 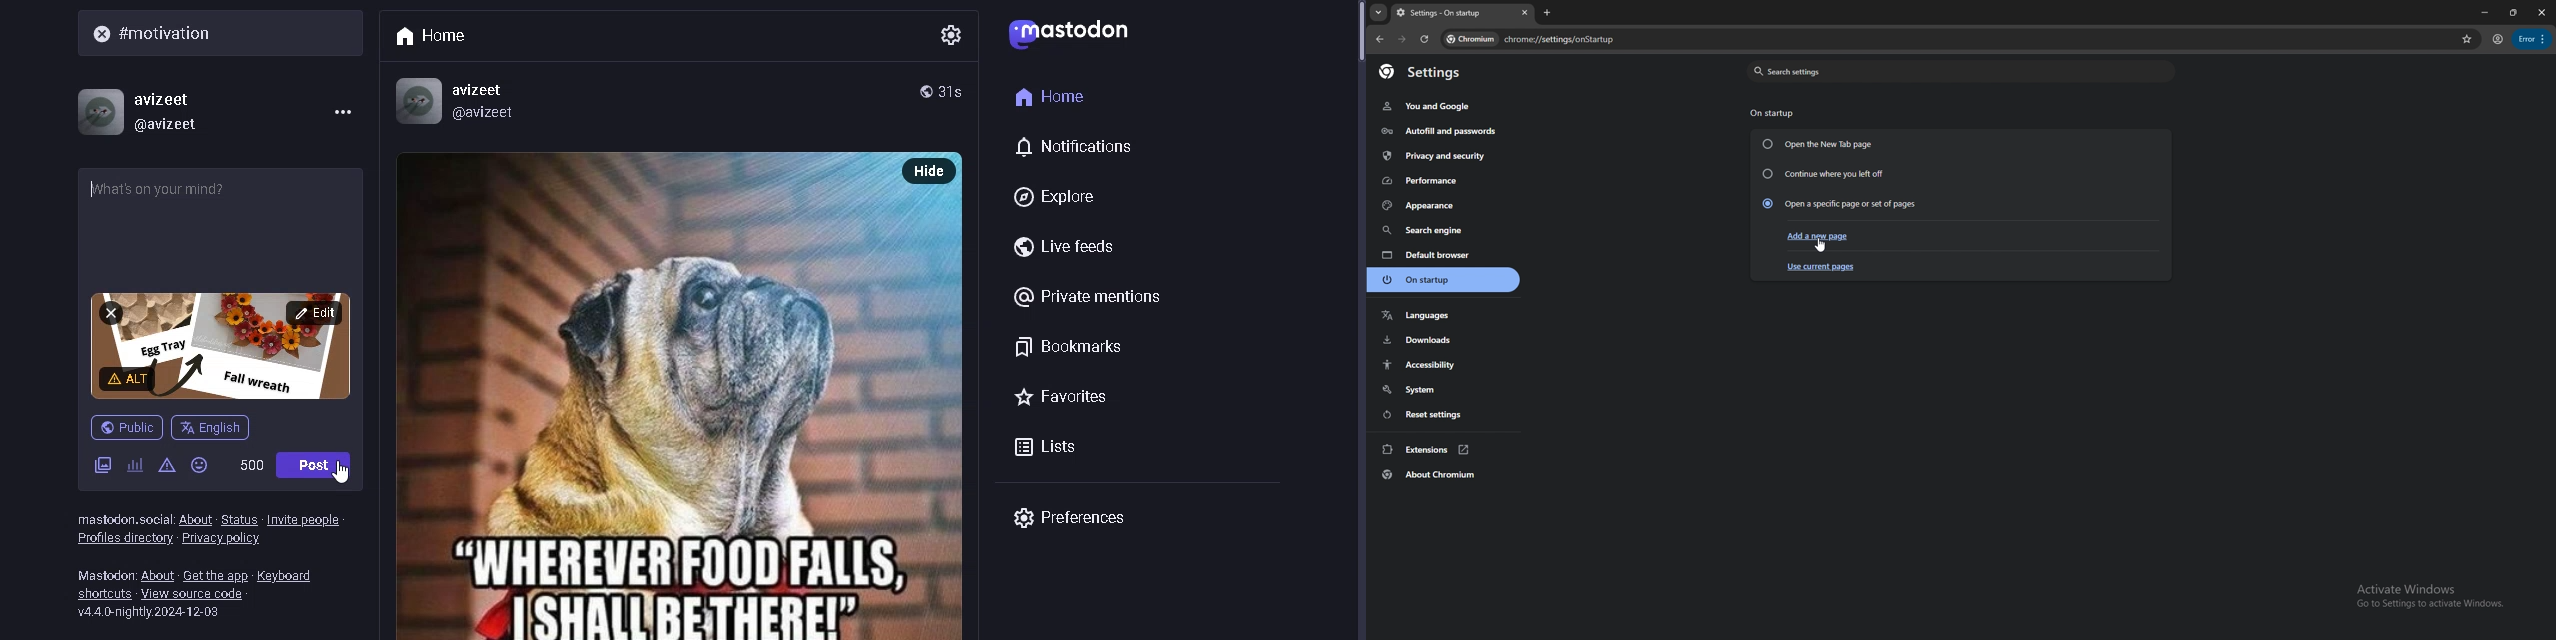 I want to click on resize, so click(x=2512, y=12).